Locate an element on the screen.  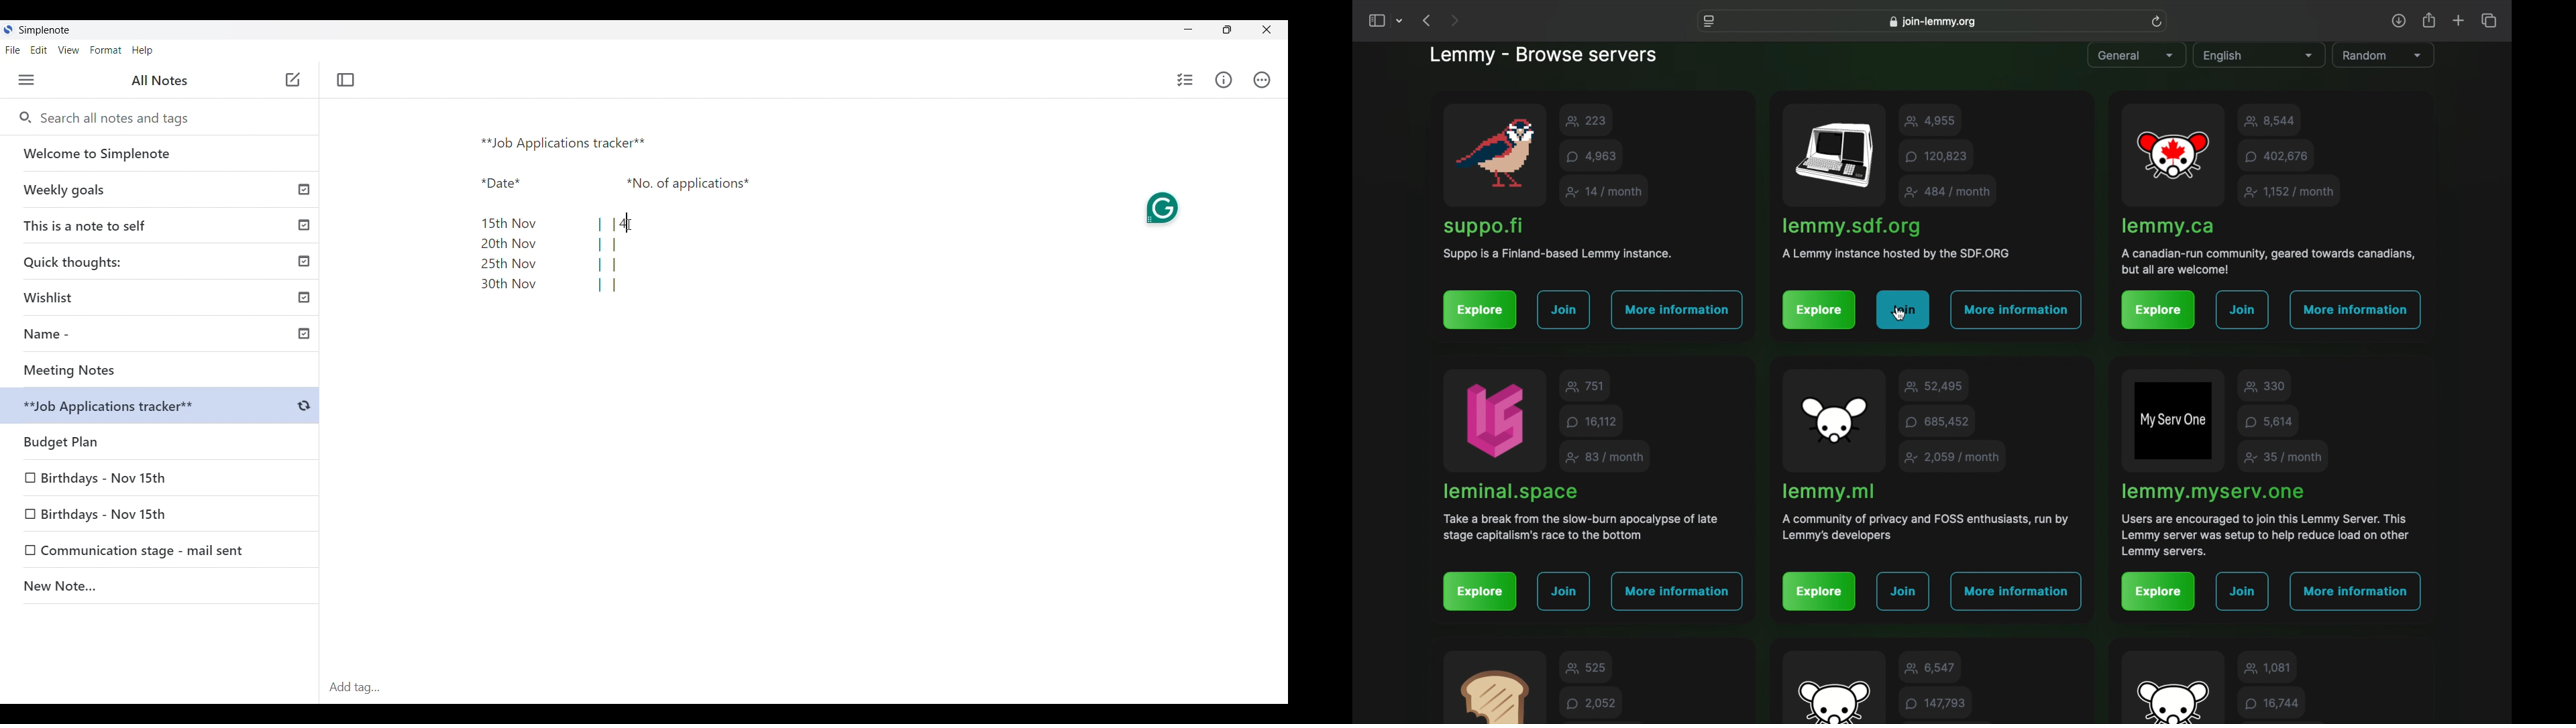
english is located at coordinates (2259, 56).